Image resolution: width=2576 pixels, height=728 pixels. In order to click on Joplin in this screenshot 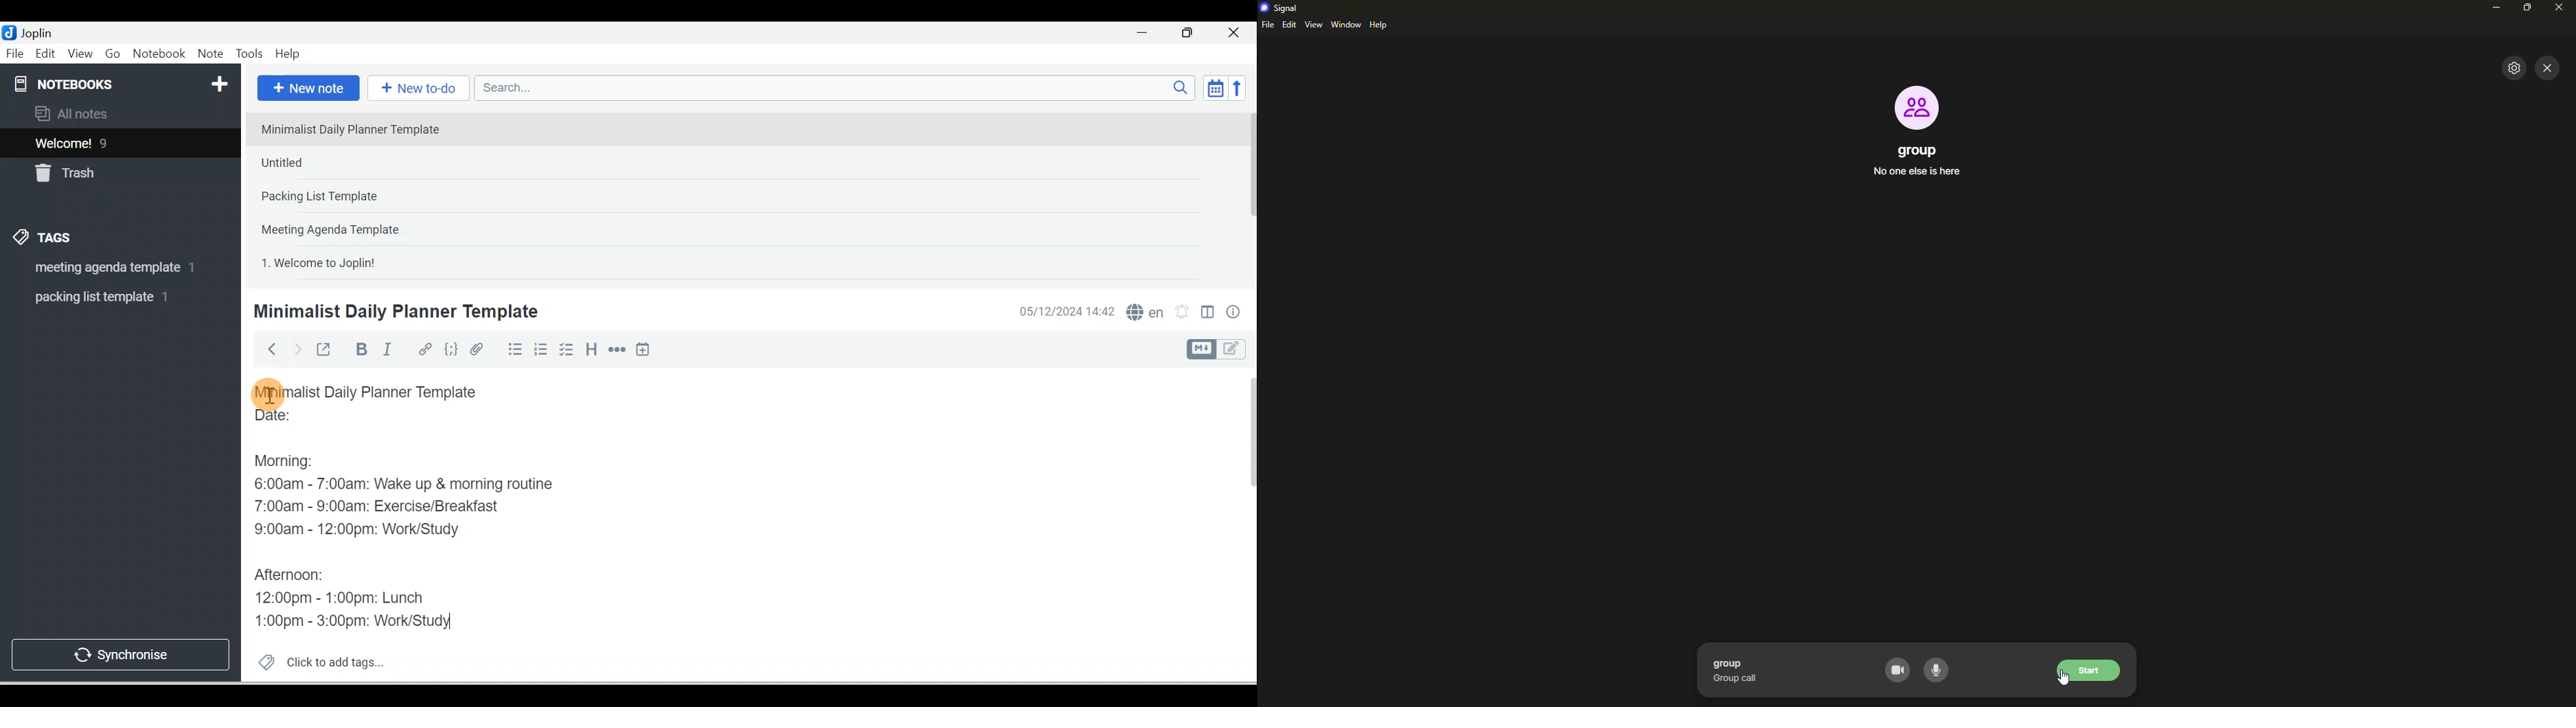, I will do `click(40, 31)`.